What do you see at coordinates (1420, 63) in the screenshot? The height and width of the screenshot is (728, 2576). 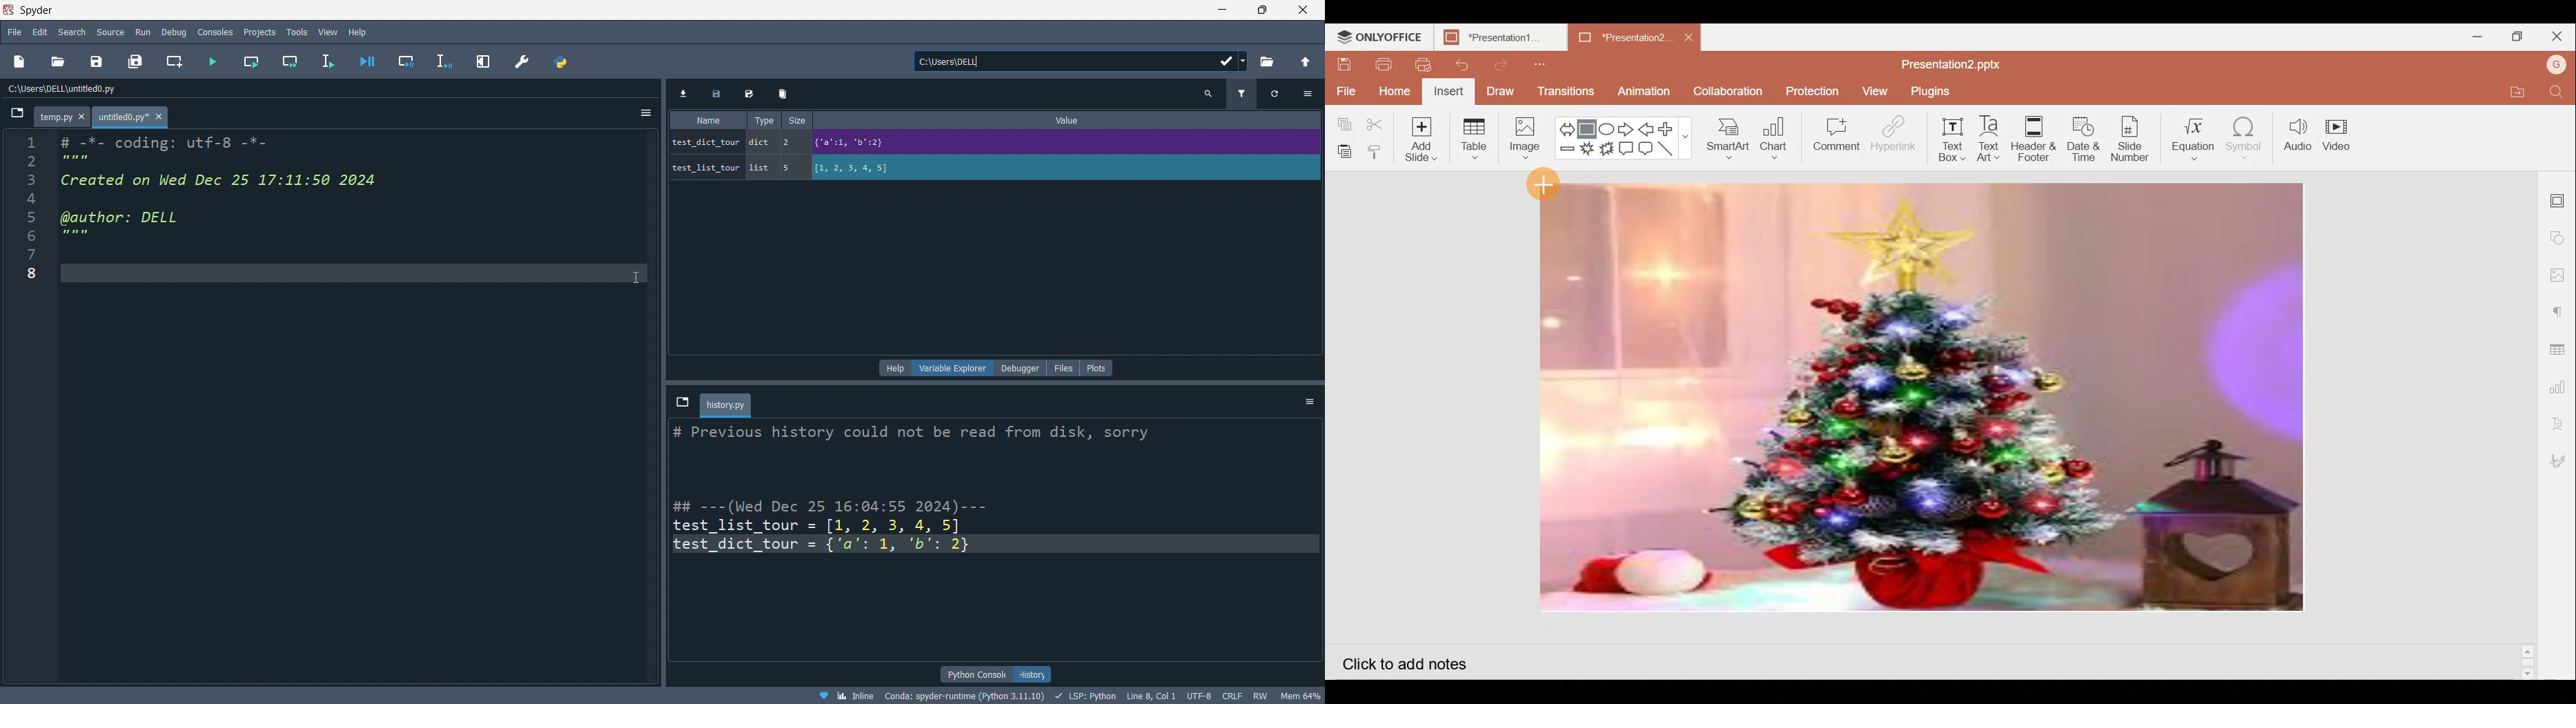 I see `Quick print` at bounding box center [1420, 63].